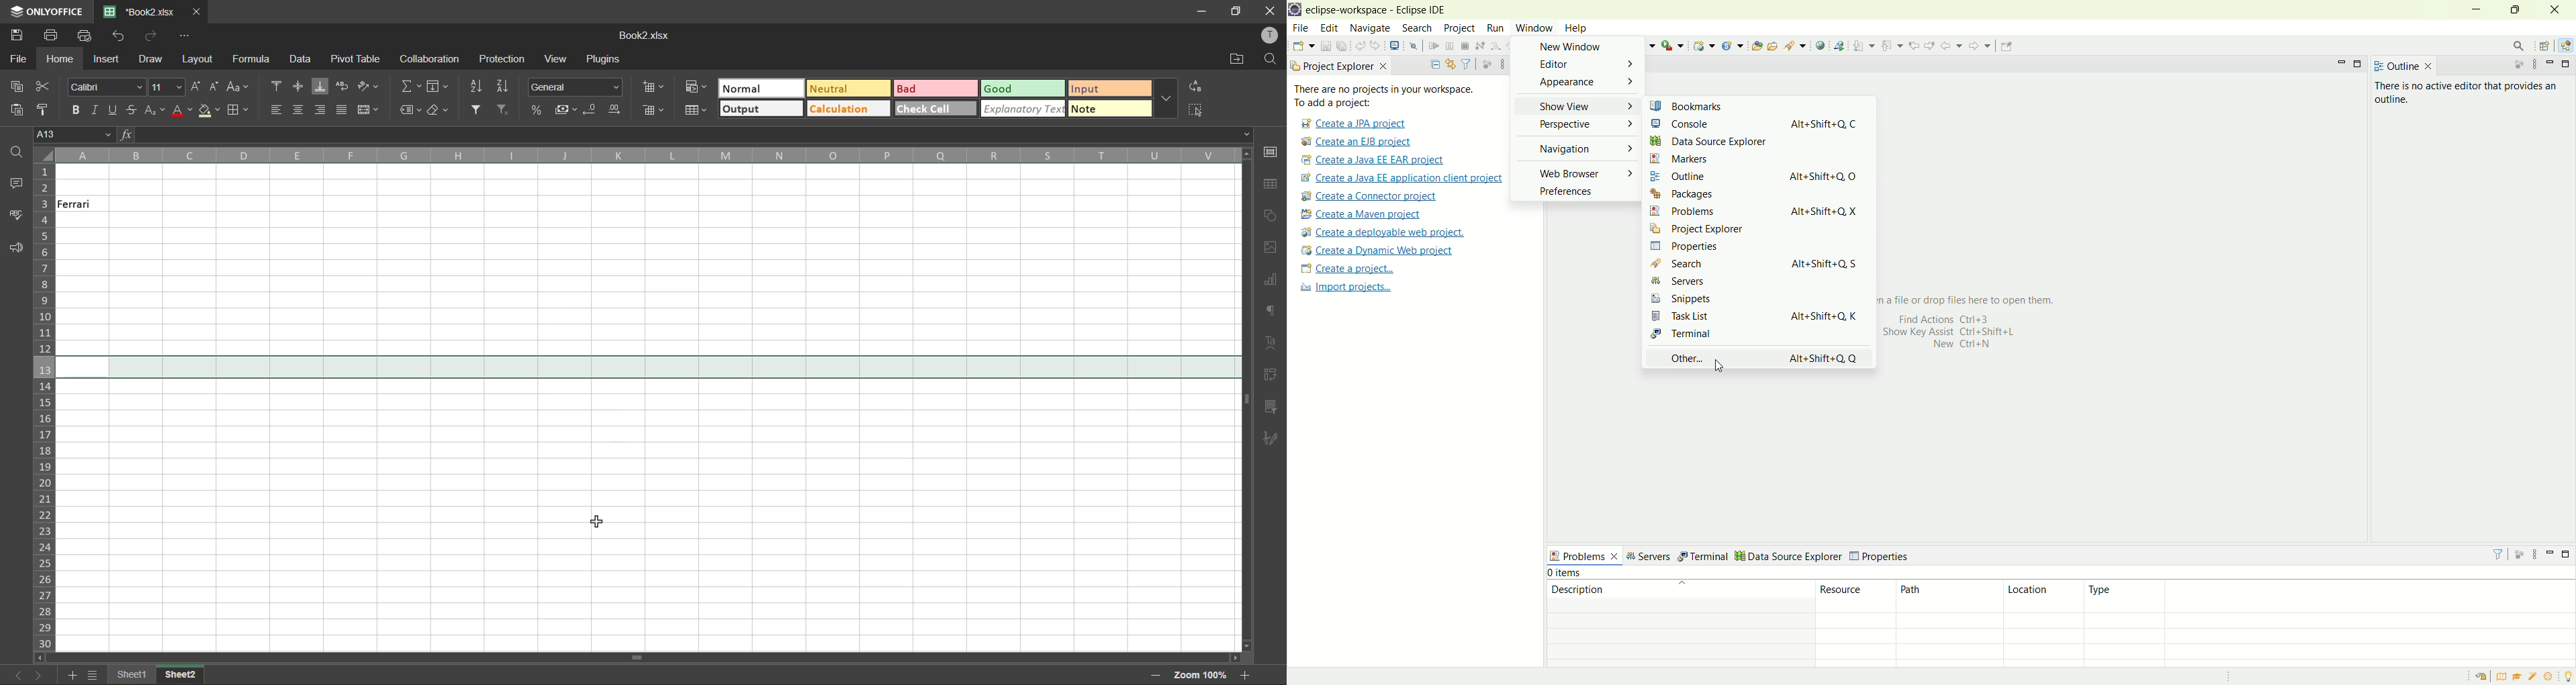  I want to click on good, so click(1021, 89).